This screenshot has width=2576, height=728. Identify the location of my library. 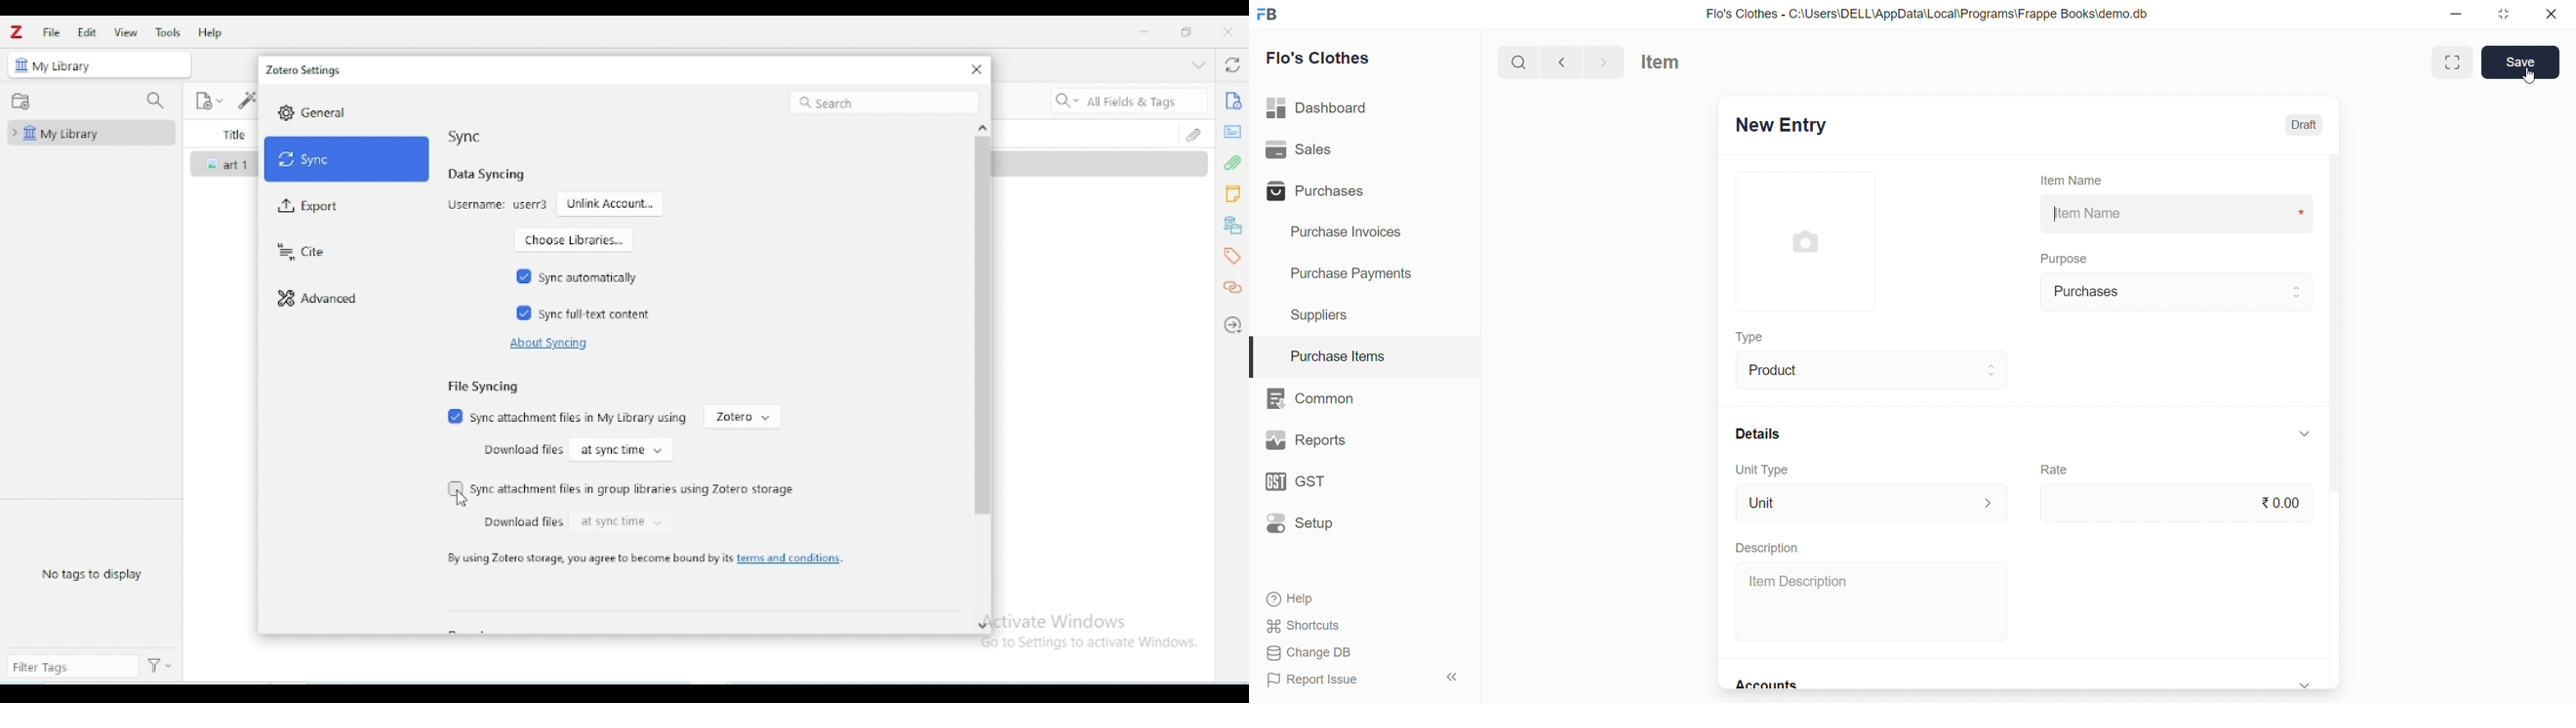
(64, 66).